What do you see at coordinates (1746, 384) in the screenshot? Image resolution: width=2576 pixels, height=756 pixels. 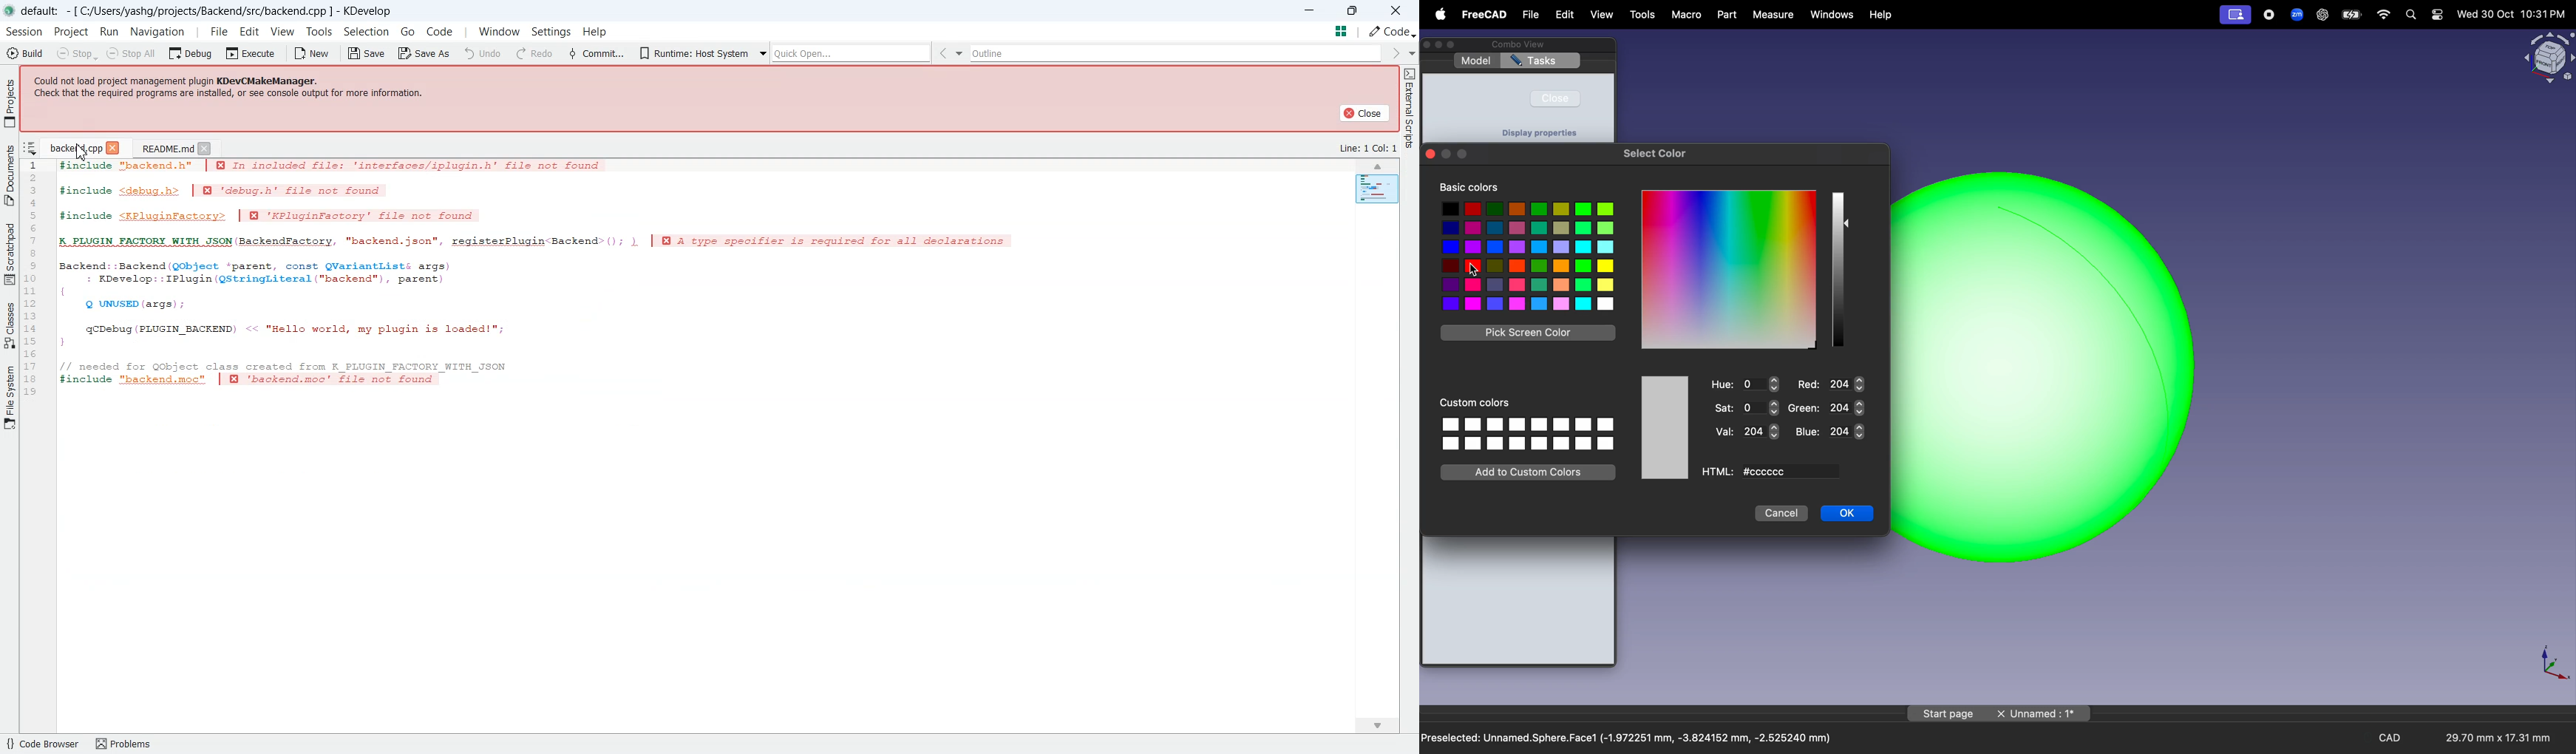 I see `hue` at bounding box center [1746, 384].